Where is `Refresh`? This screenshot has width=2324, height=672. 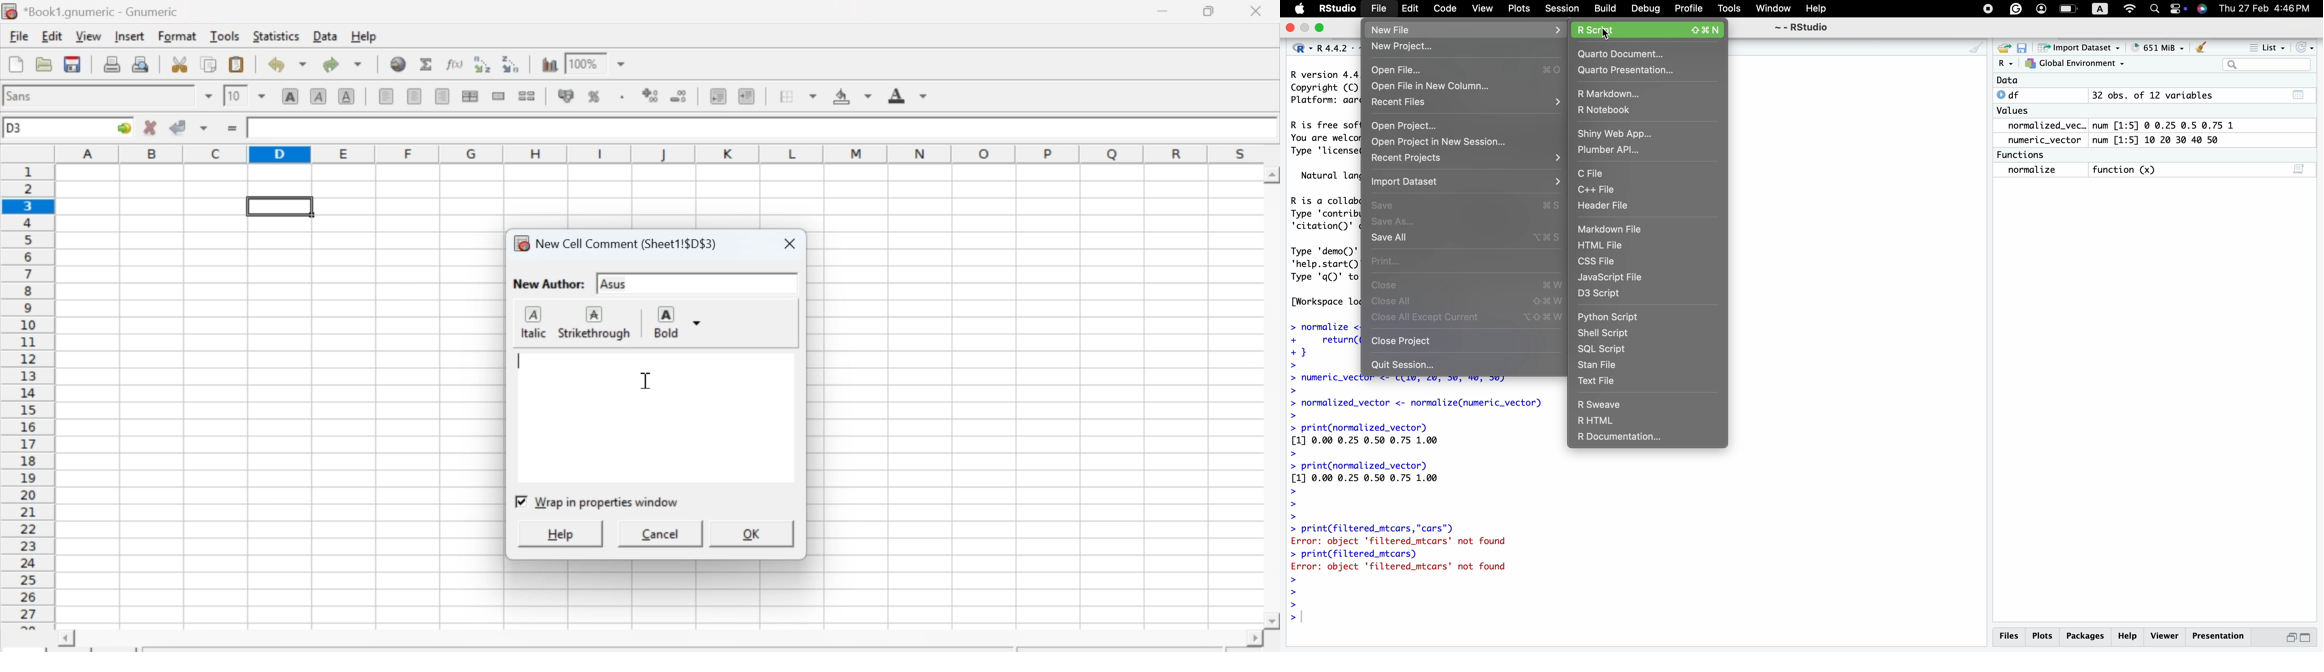 Refresh is located at coordinates (2307, 46).